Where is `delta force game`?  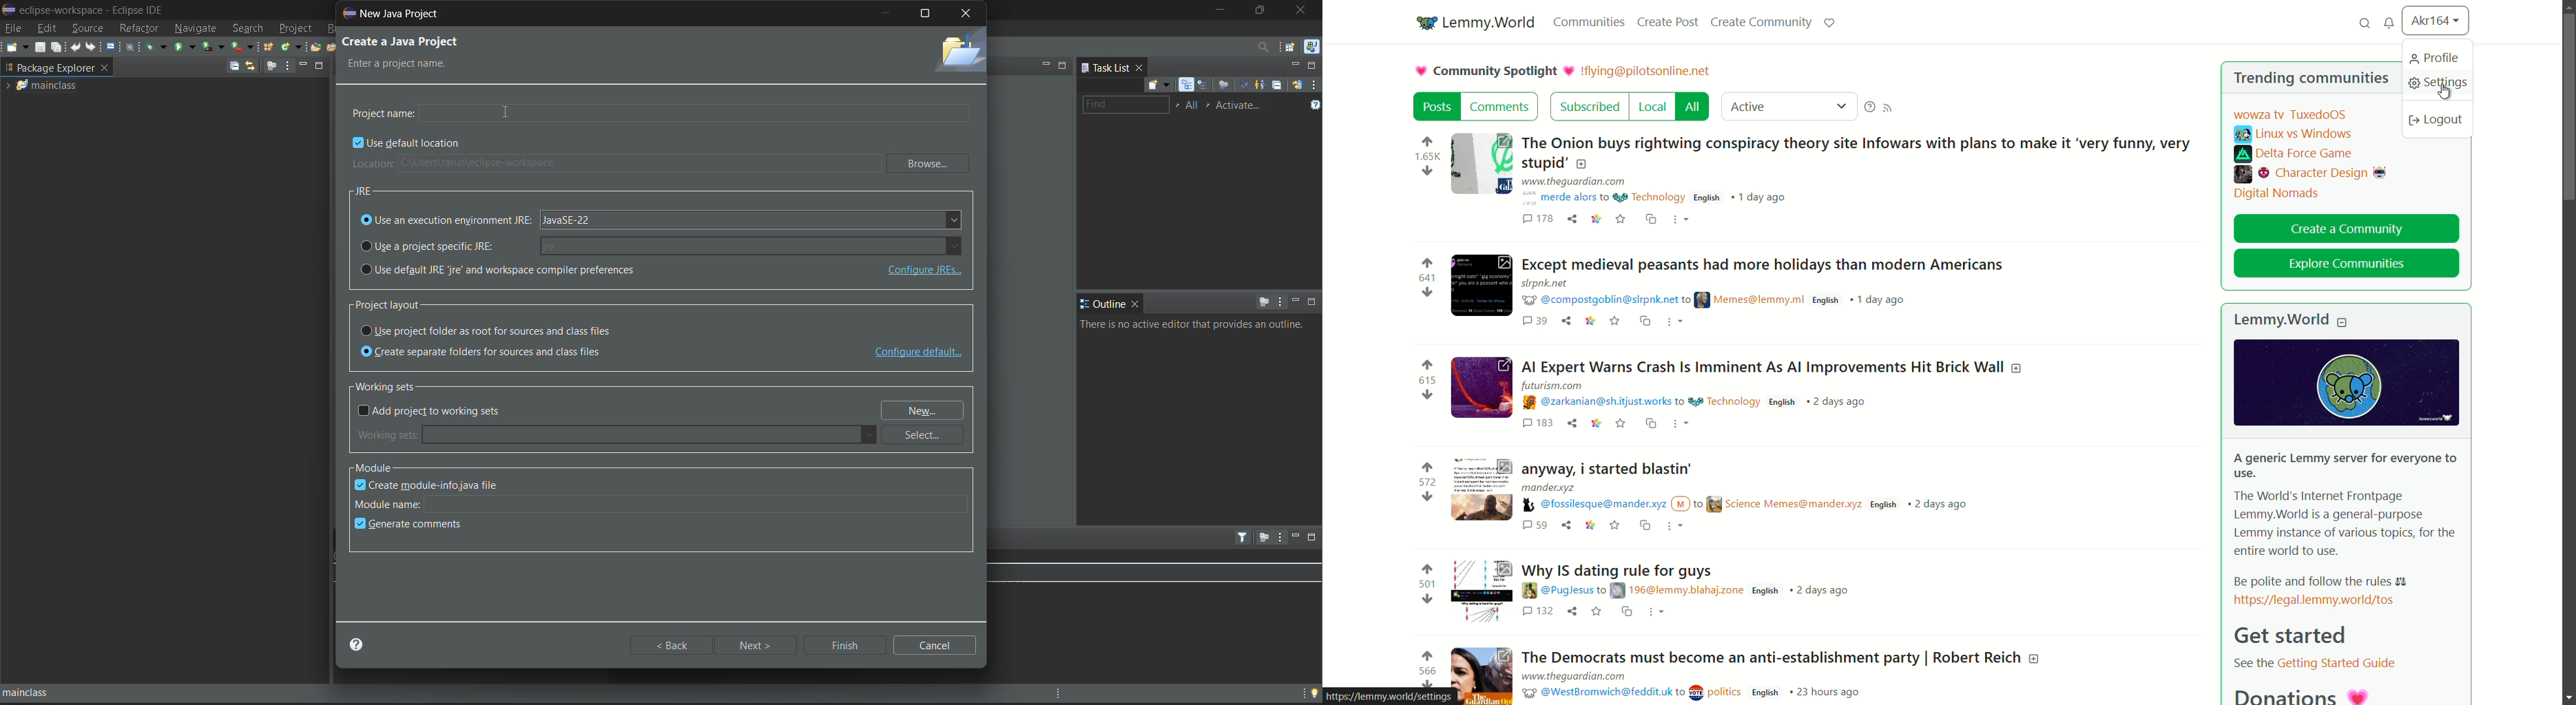 delta force game is located at coordinates (2295, 155).